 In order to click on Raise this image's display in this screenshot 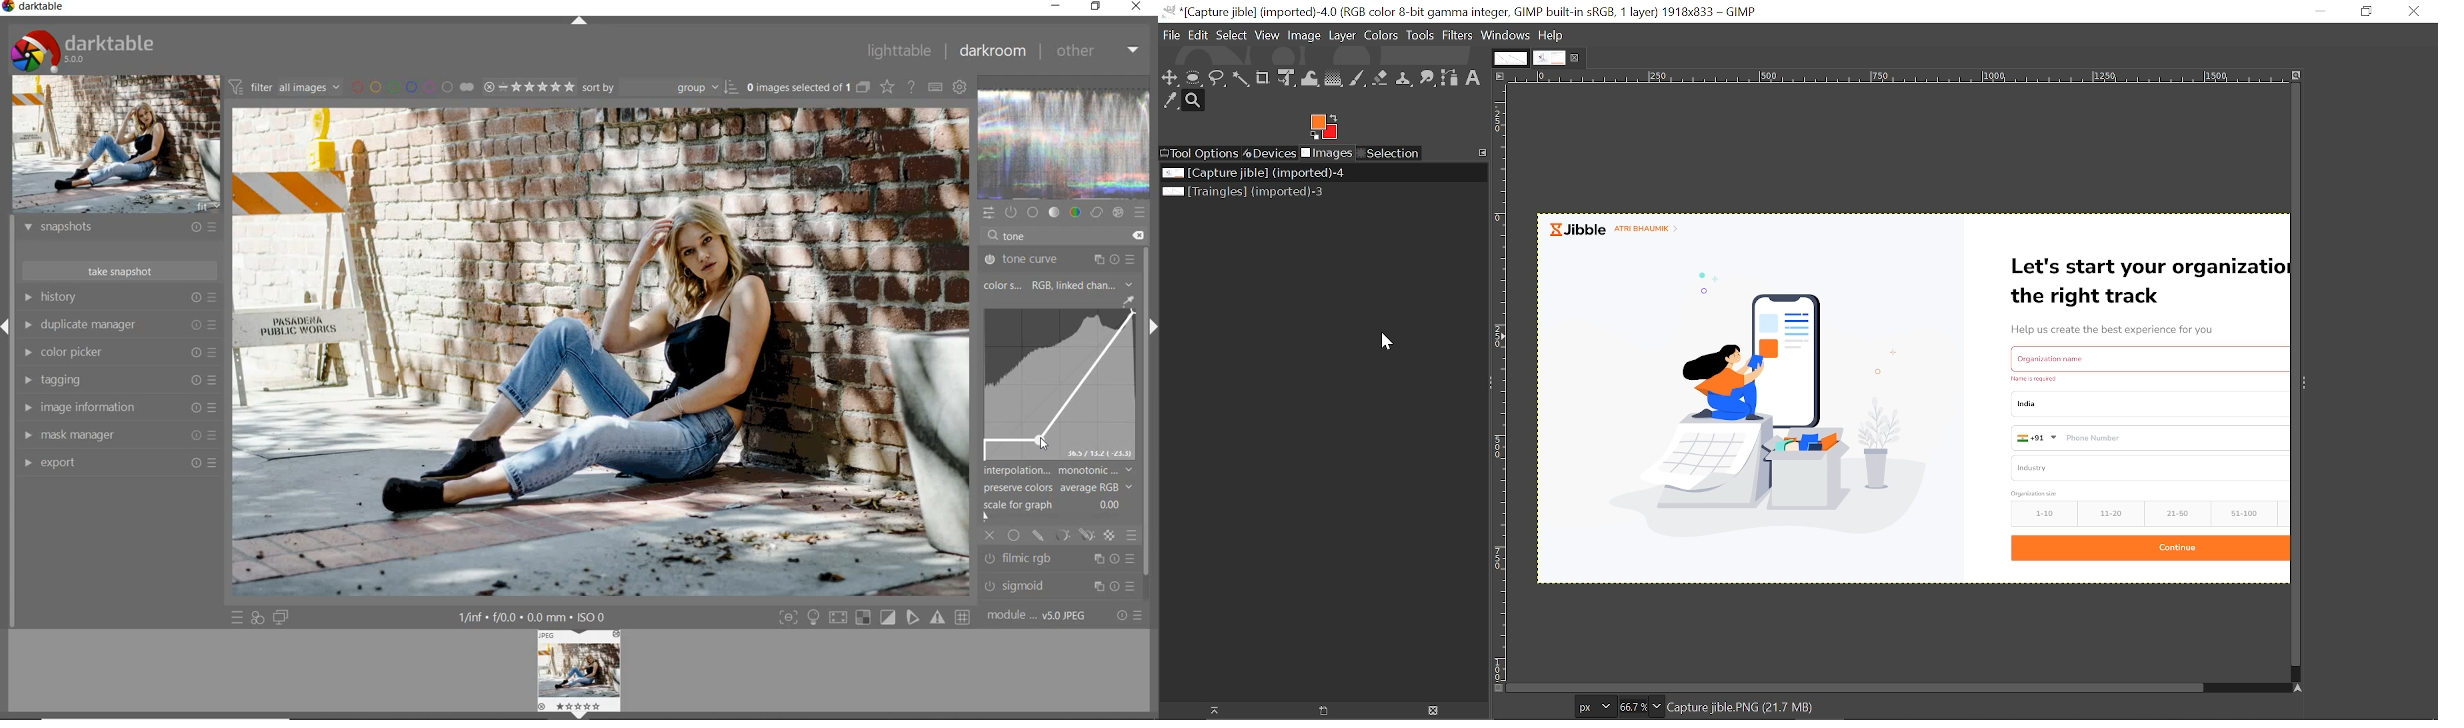, I will do `click(1218, 712)`.